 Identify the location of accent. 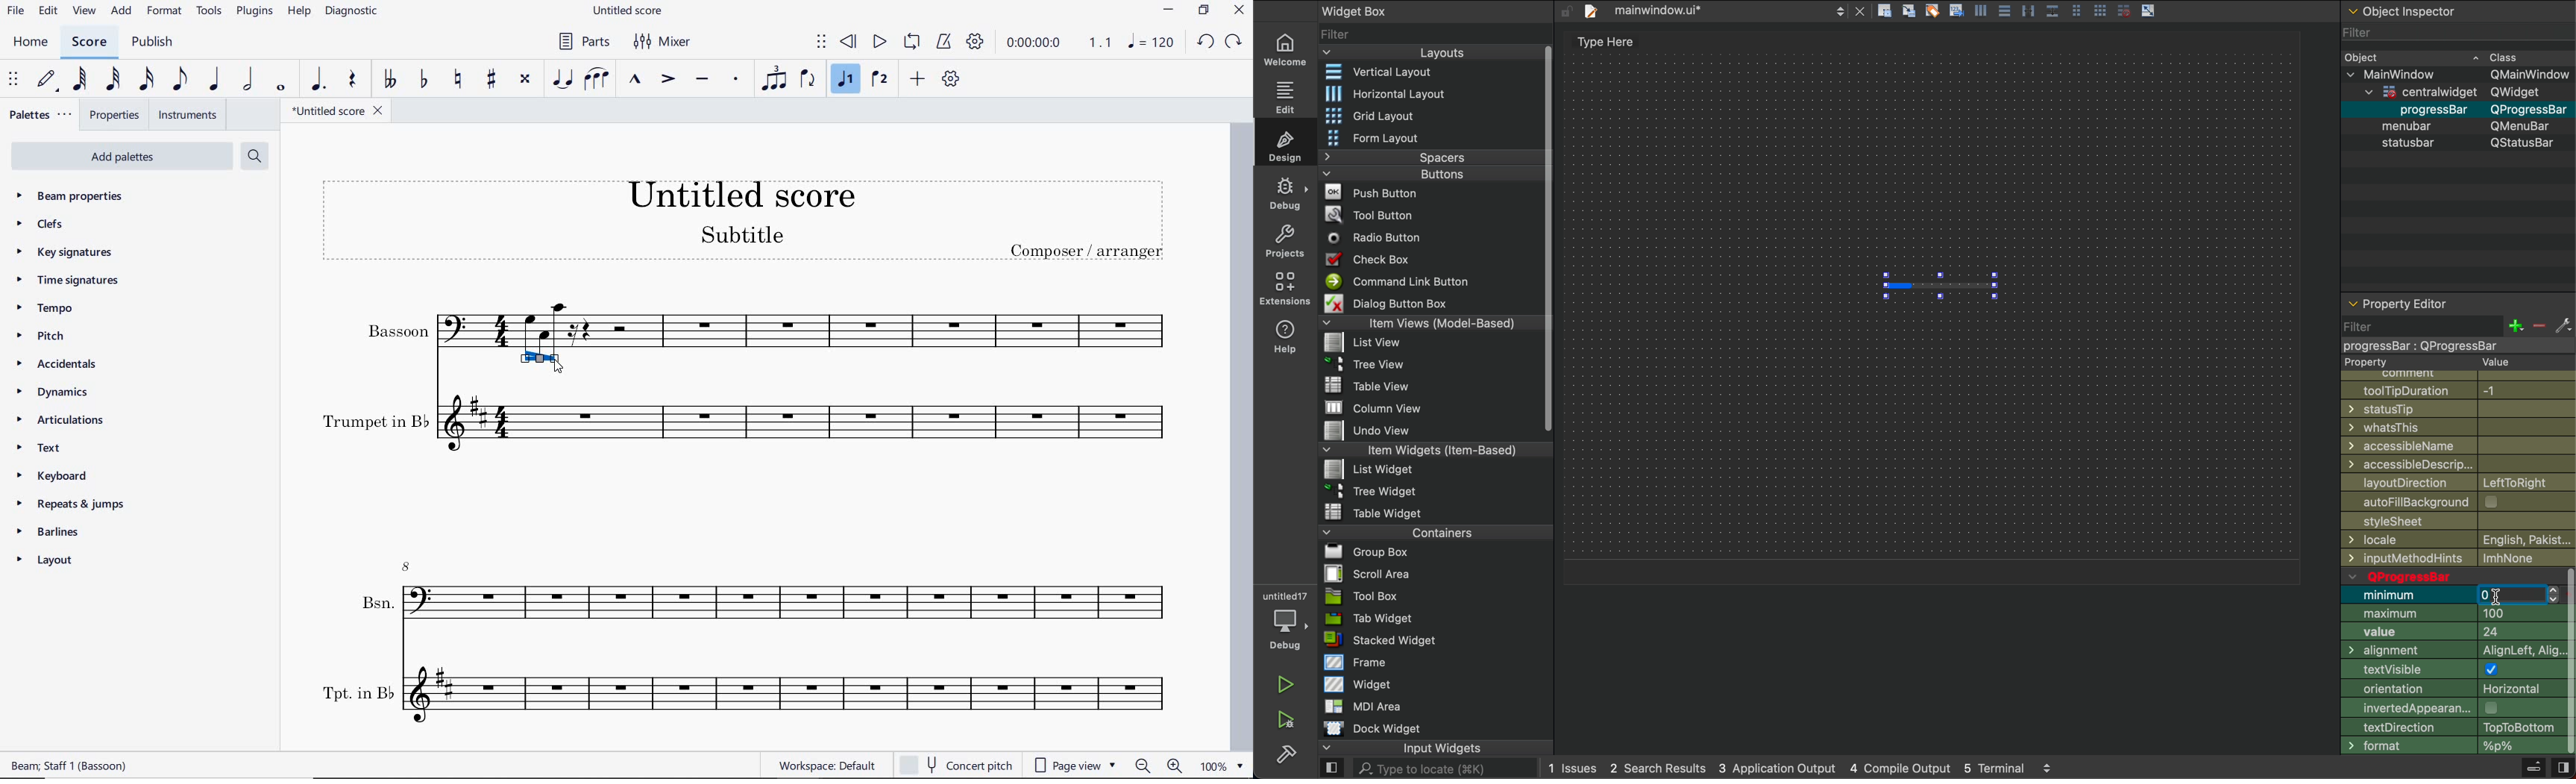
(667, 79).